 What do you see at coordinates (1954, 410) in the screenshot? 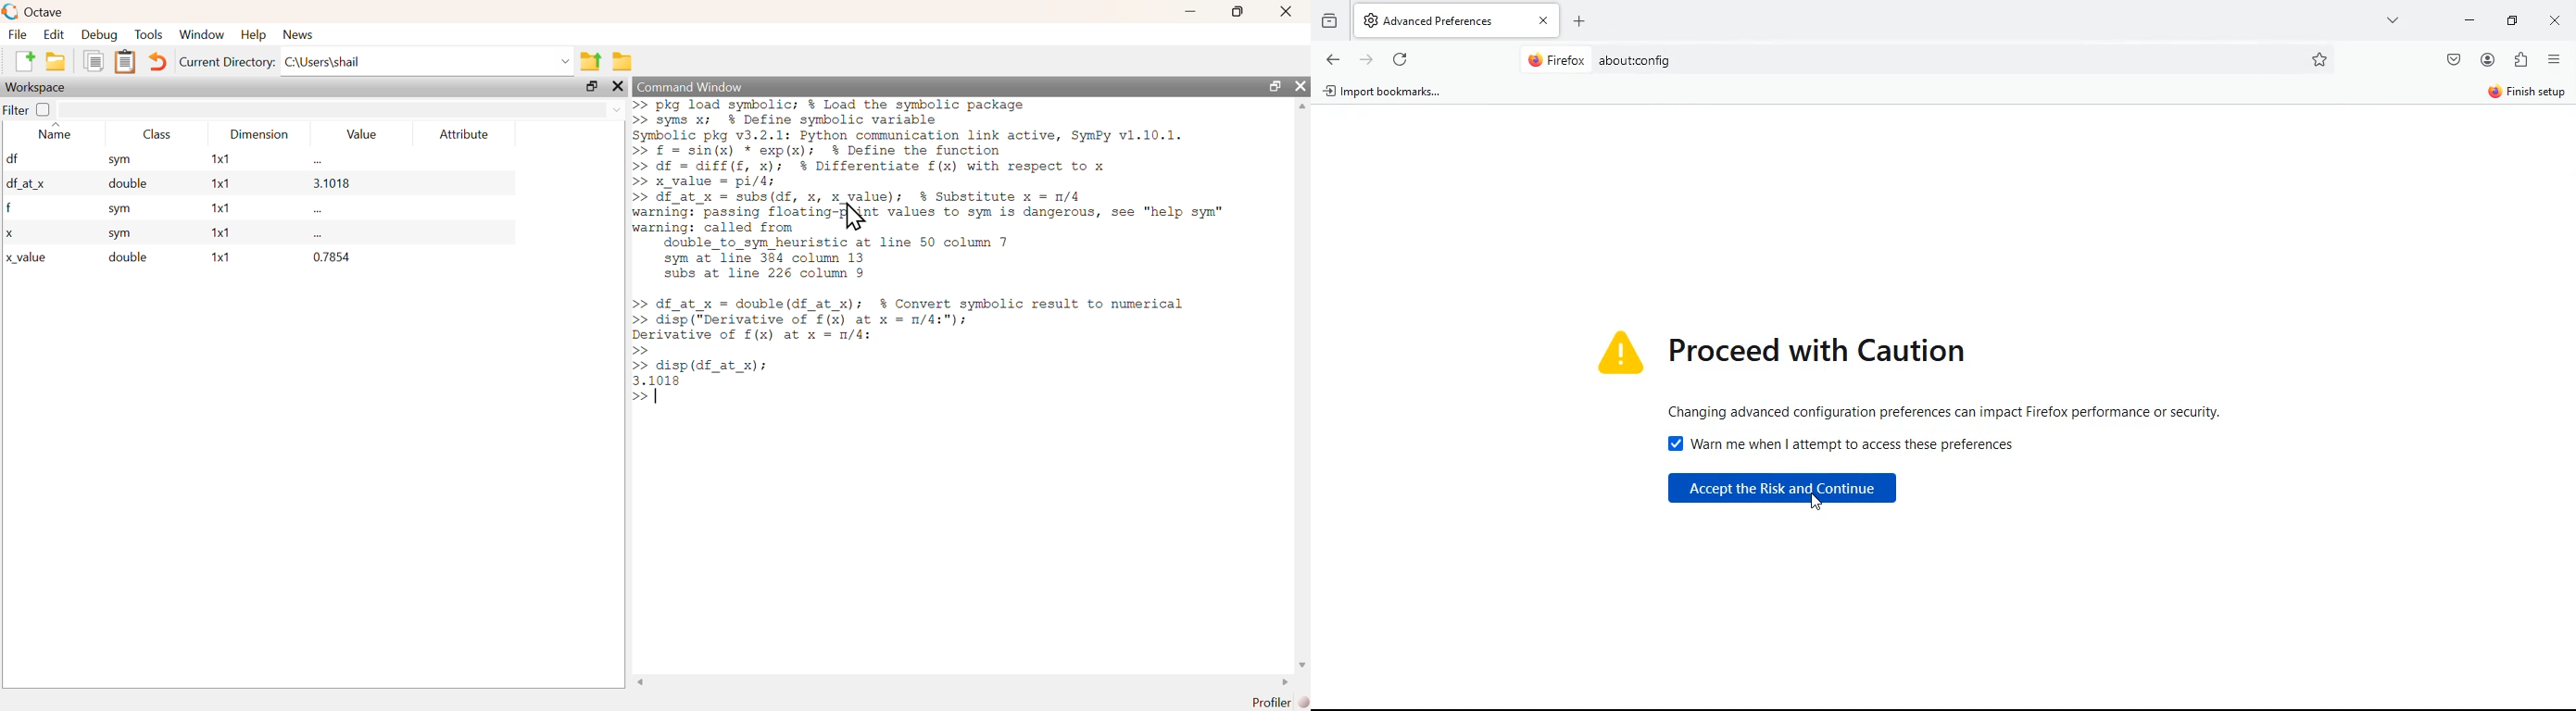
I see `message` at bounding box center [1954, 410].